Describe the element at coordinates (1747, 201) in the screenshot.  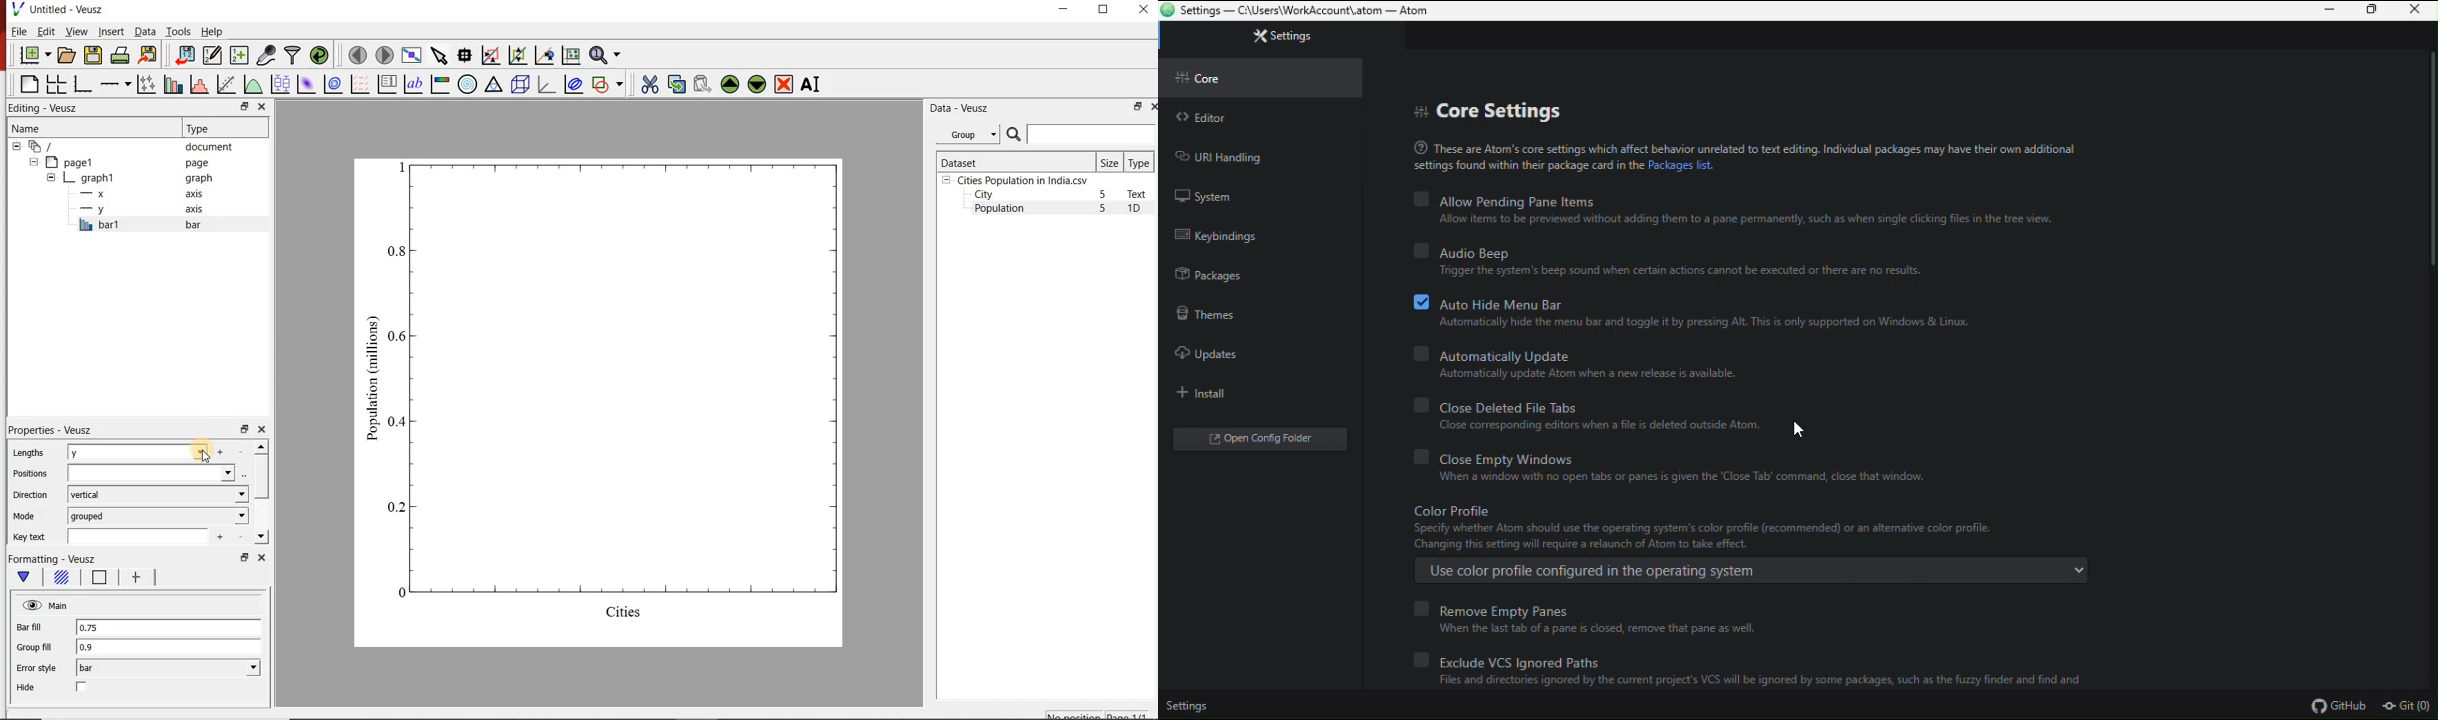
I see `allow pending pane items` at that location.